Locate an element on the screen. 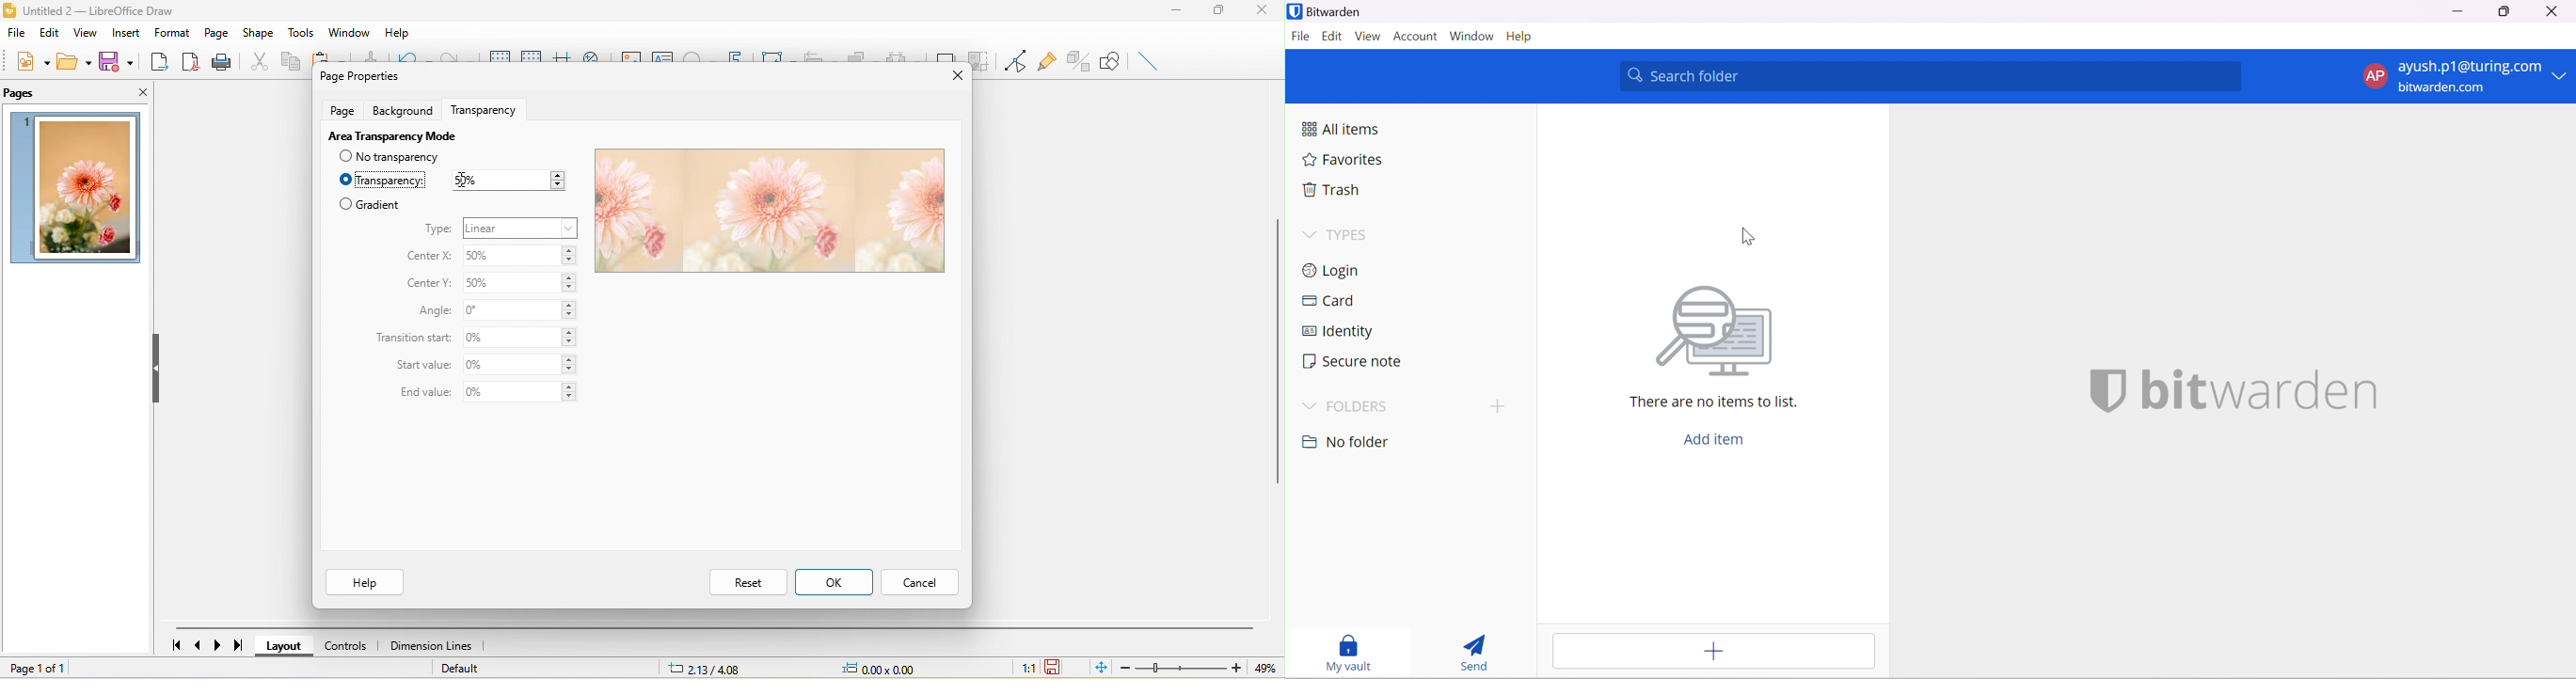  window is located at coordinates (352, 32).